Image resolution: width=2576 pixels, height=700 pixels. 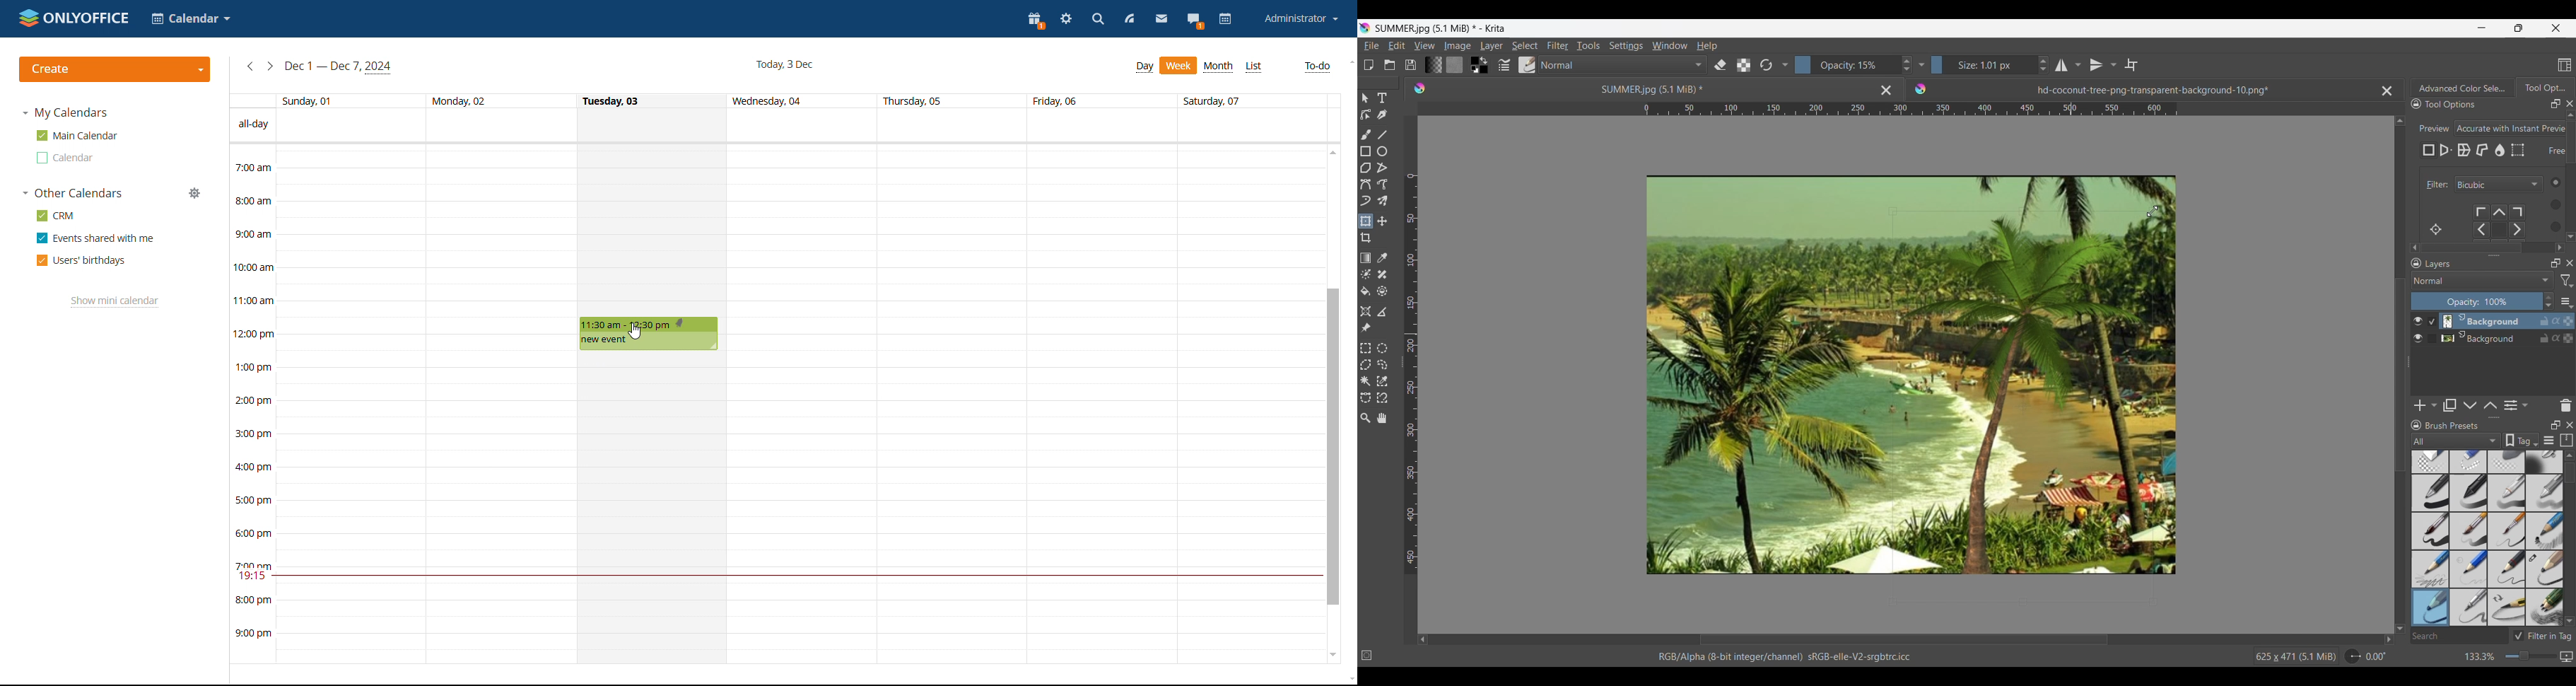 I want to click on Bezier curve tool, so click(x=1366, y=184).